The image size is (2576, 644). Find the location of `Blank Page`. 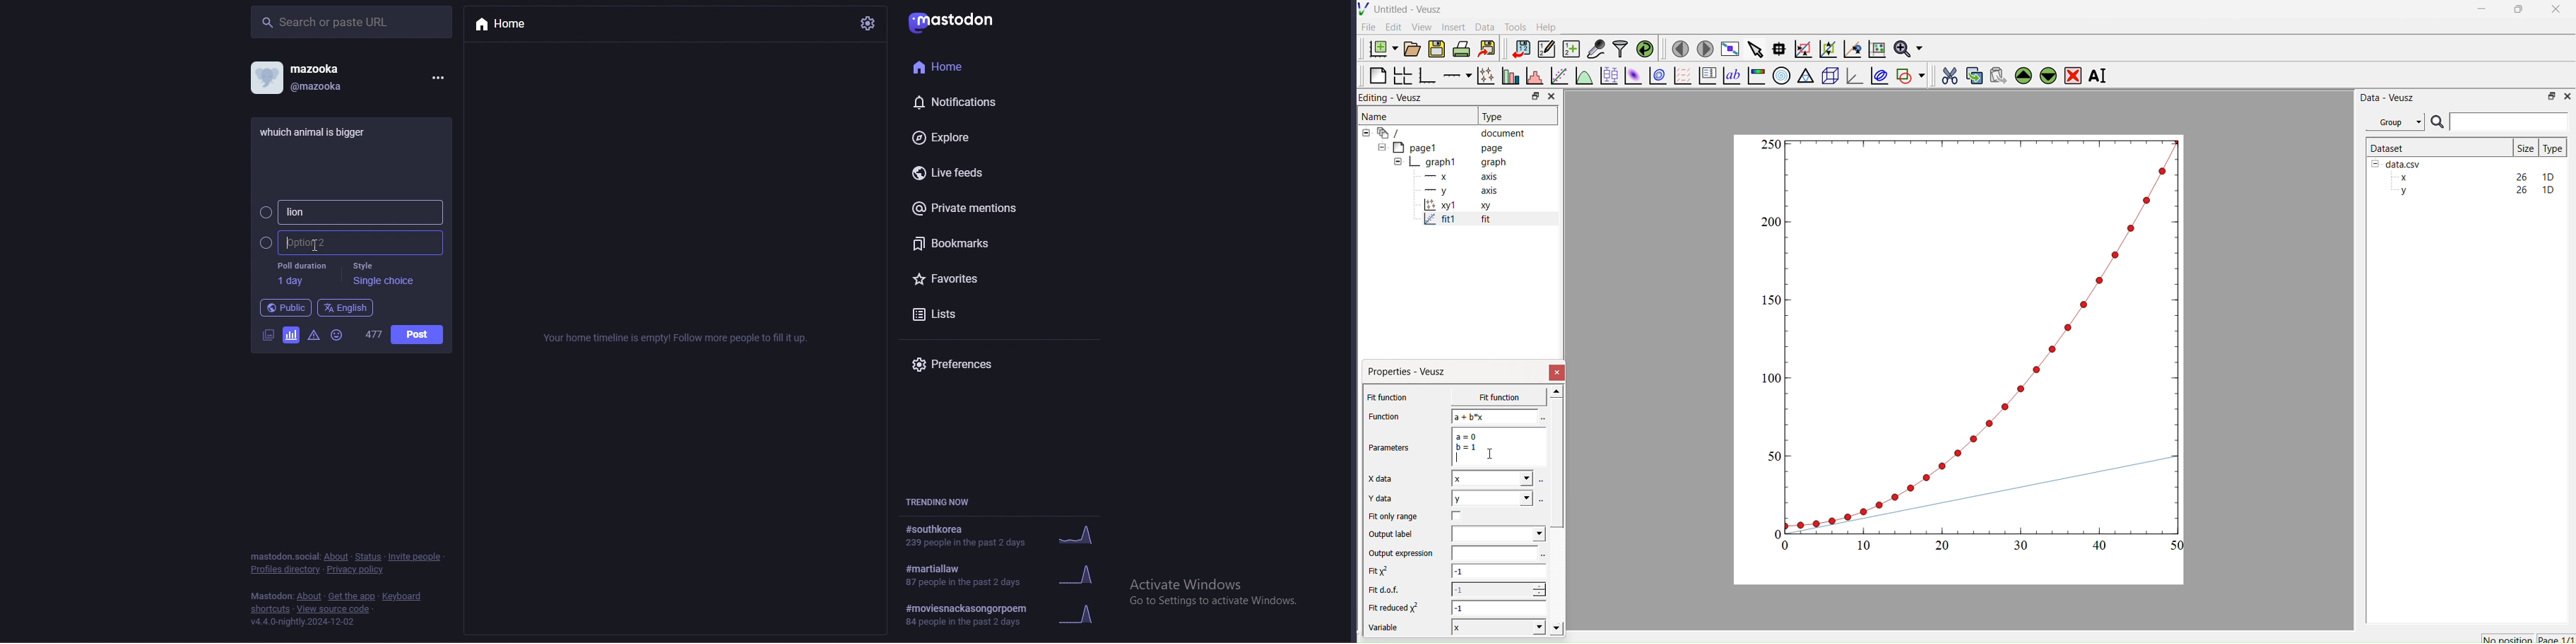

Blank Page is located at coordinates (1377, 76).